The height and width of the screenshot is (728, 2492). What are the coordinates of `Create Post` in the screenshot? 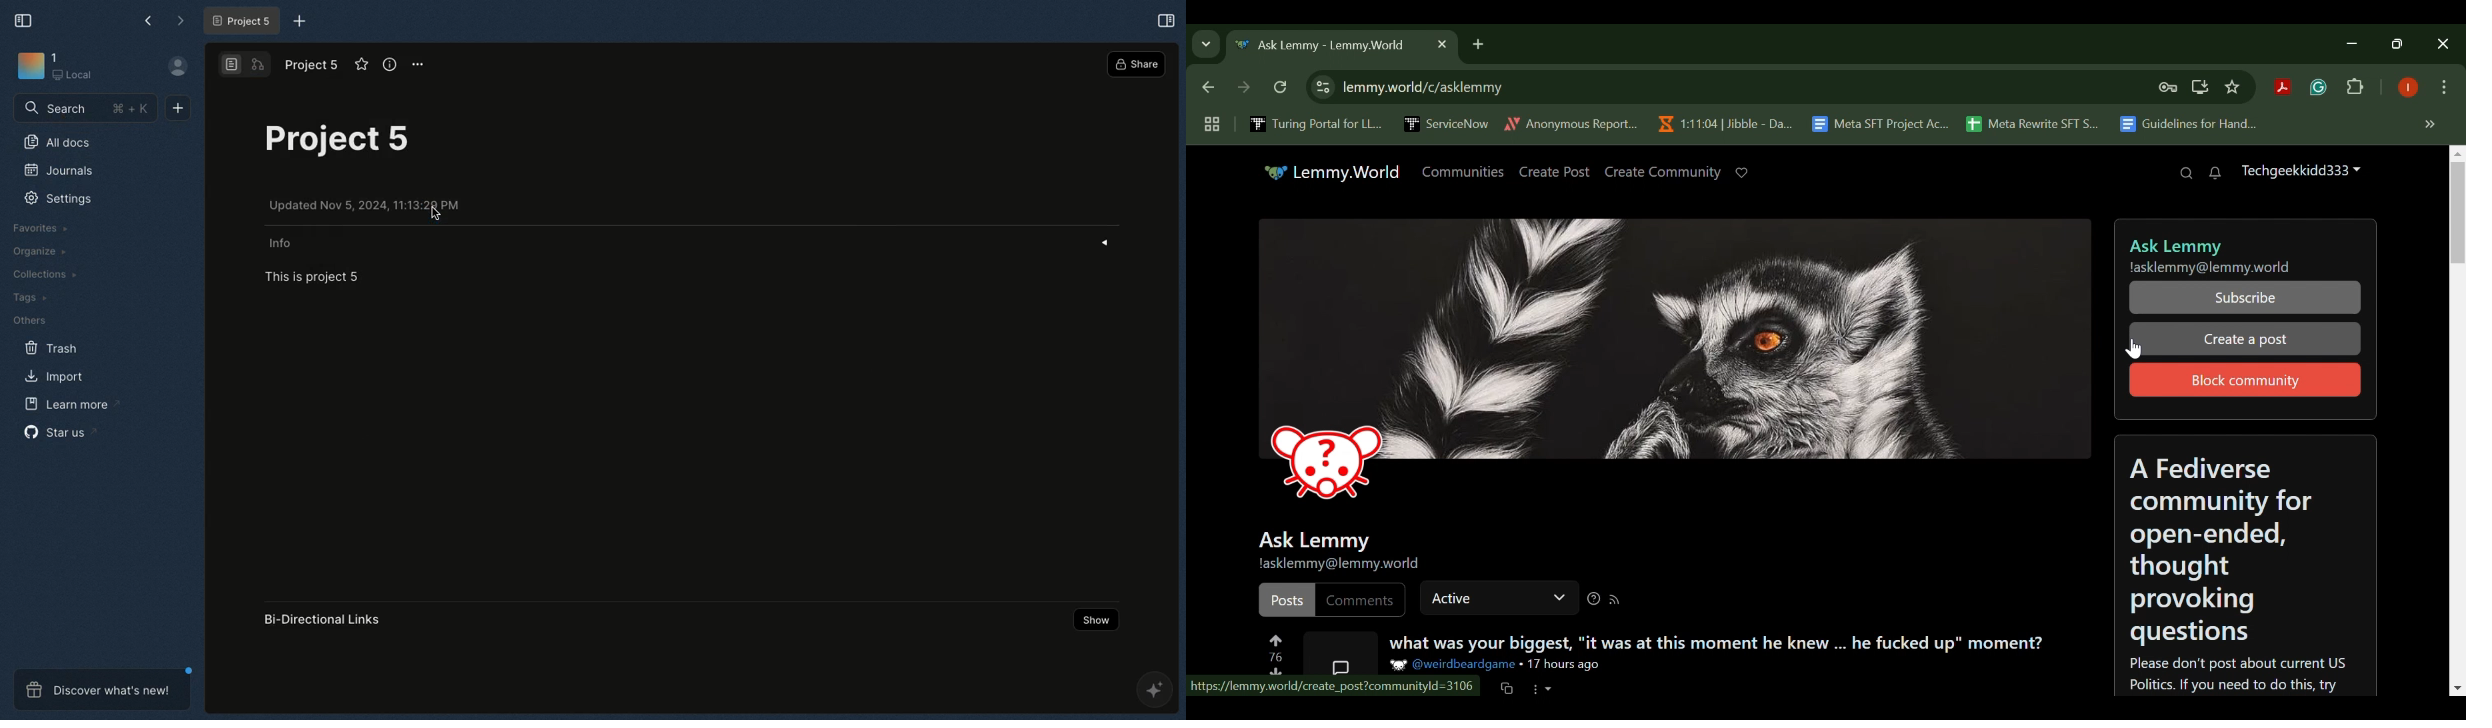 It's located at (1555, 173).